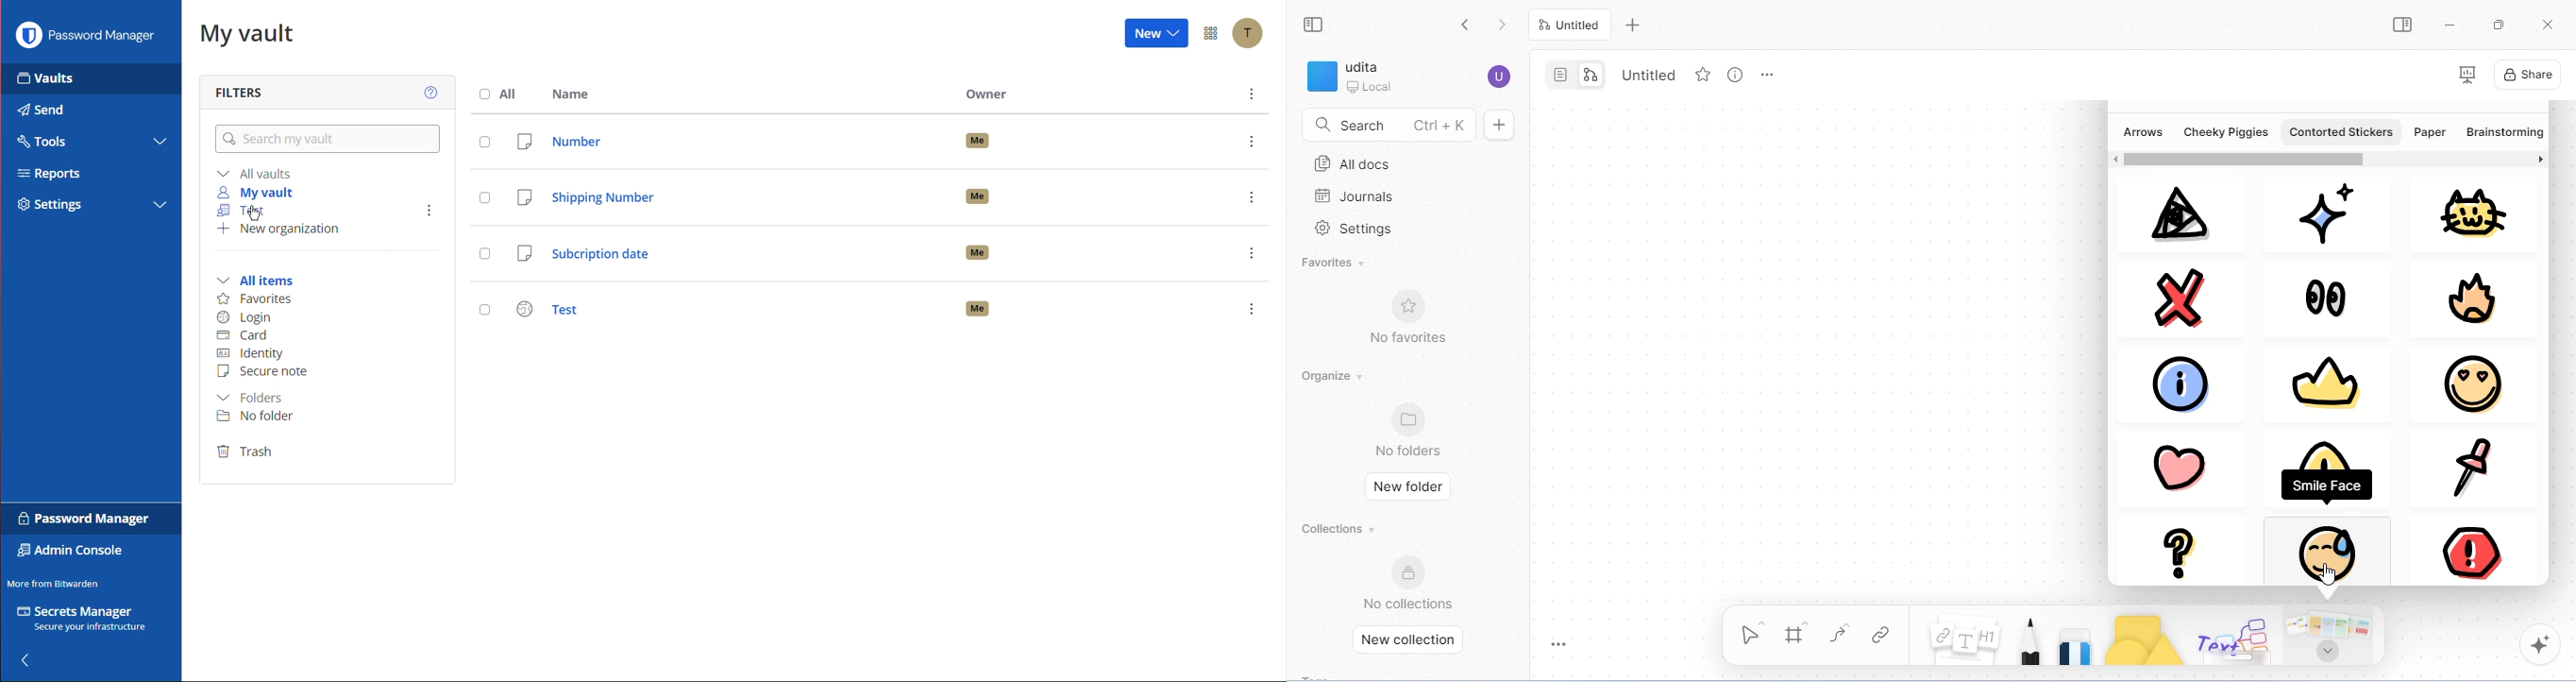  What do you see at coordinates (2339, 131) in the screenshot?
I see `contorted stickers` at bounding box center [2339, 131].